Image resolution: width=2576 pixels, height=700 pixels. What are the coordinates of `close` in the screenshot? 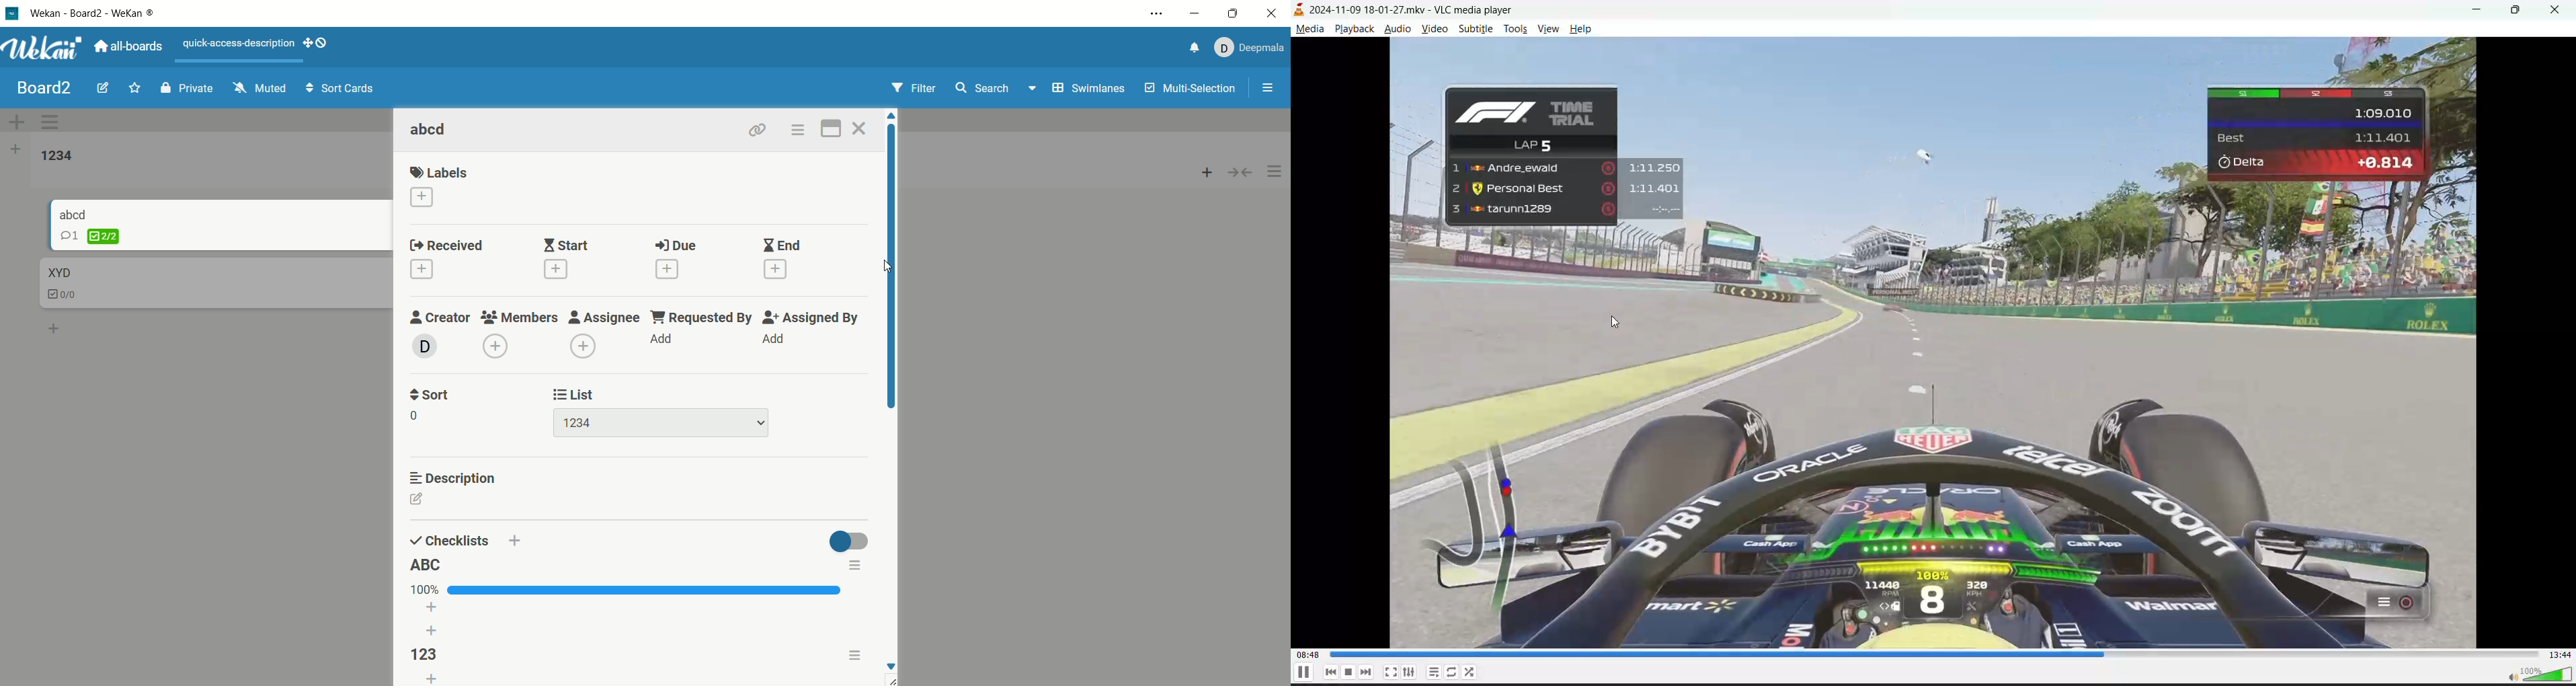 It's located at (1270, 15).